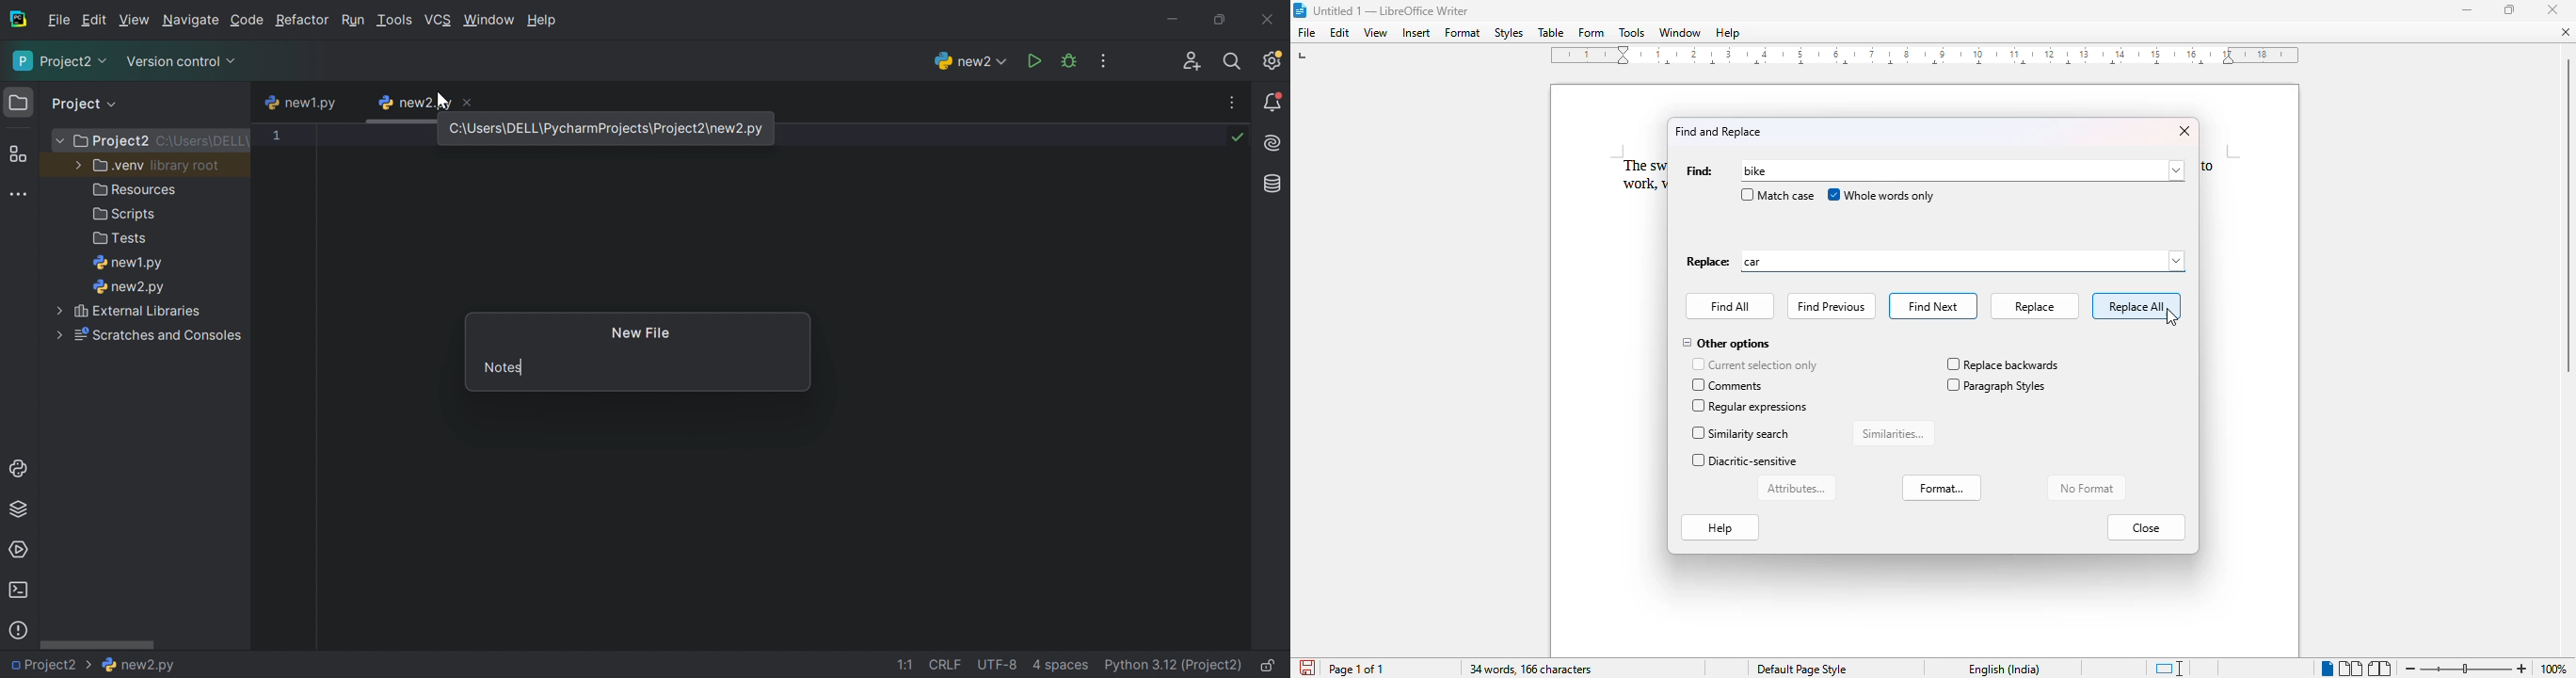 This screenshot has height=700, width=2576. I want to click on More, so click(57, 140).